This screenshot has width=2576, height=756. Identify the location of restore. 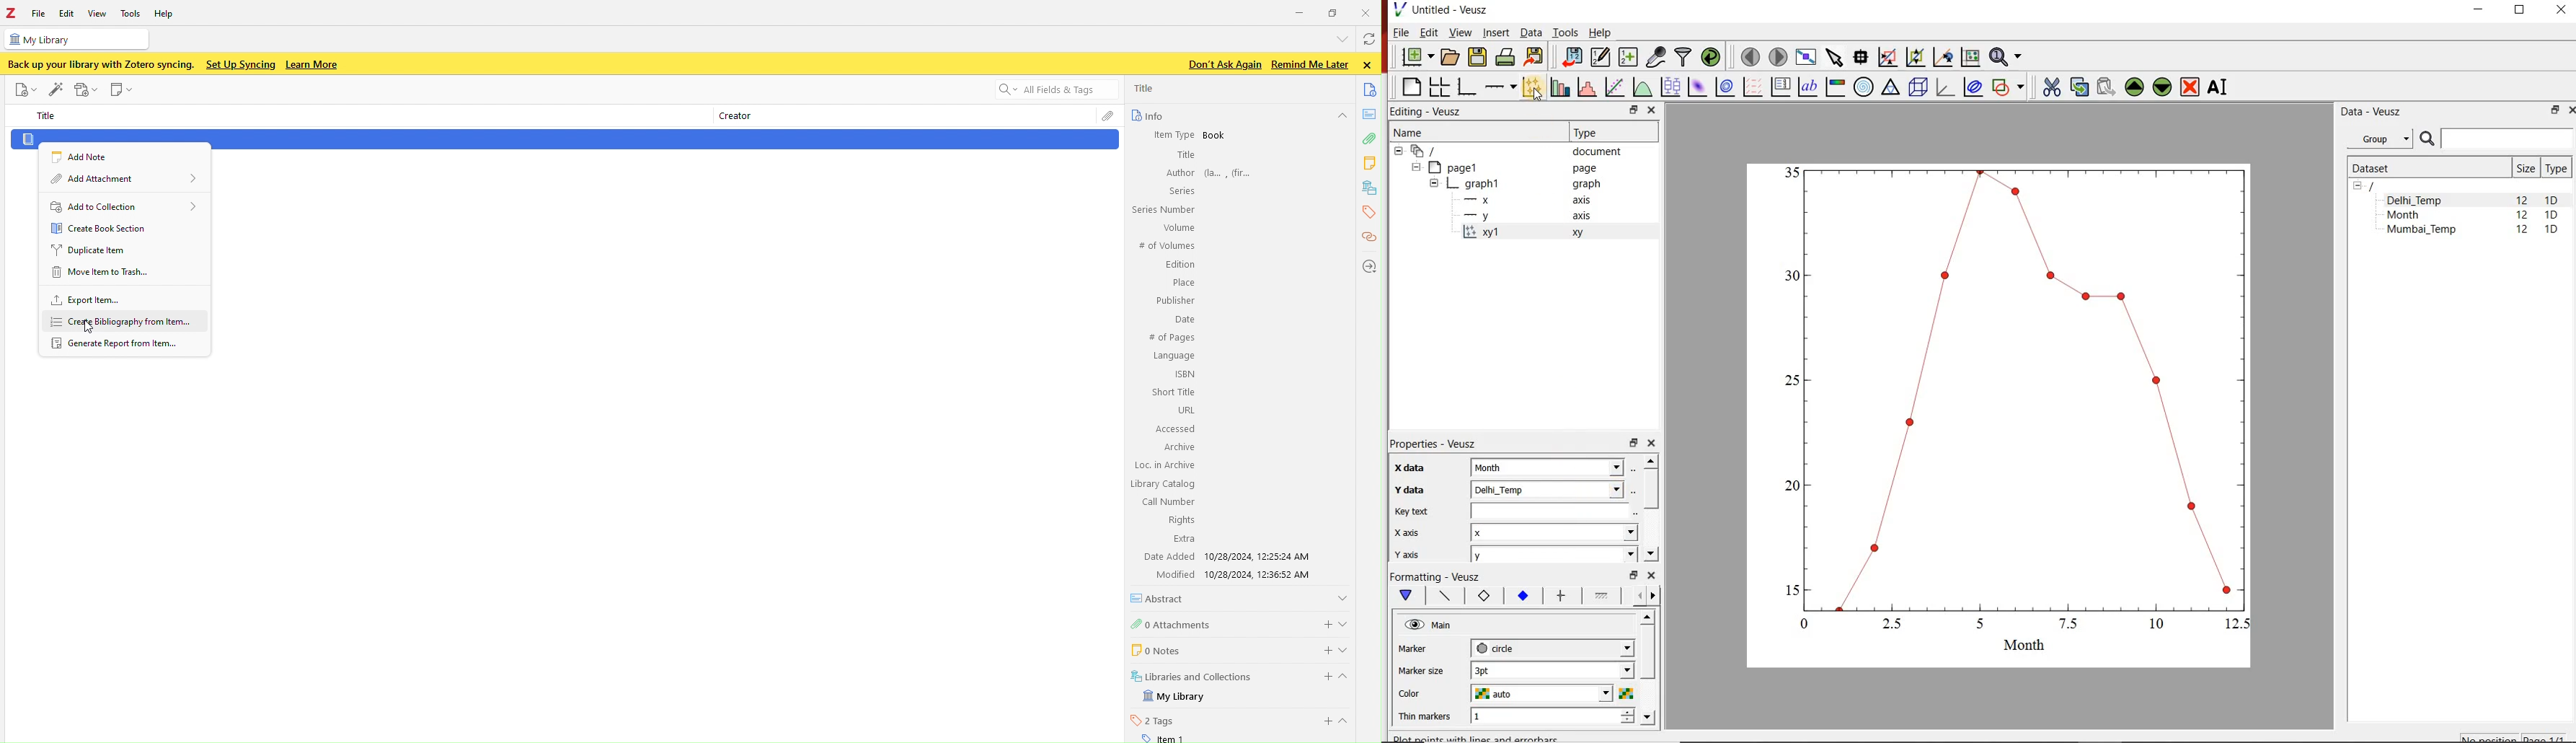
(1635, 574).